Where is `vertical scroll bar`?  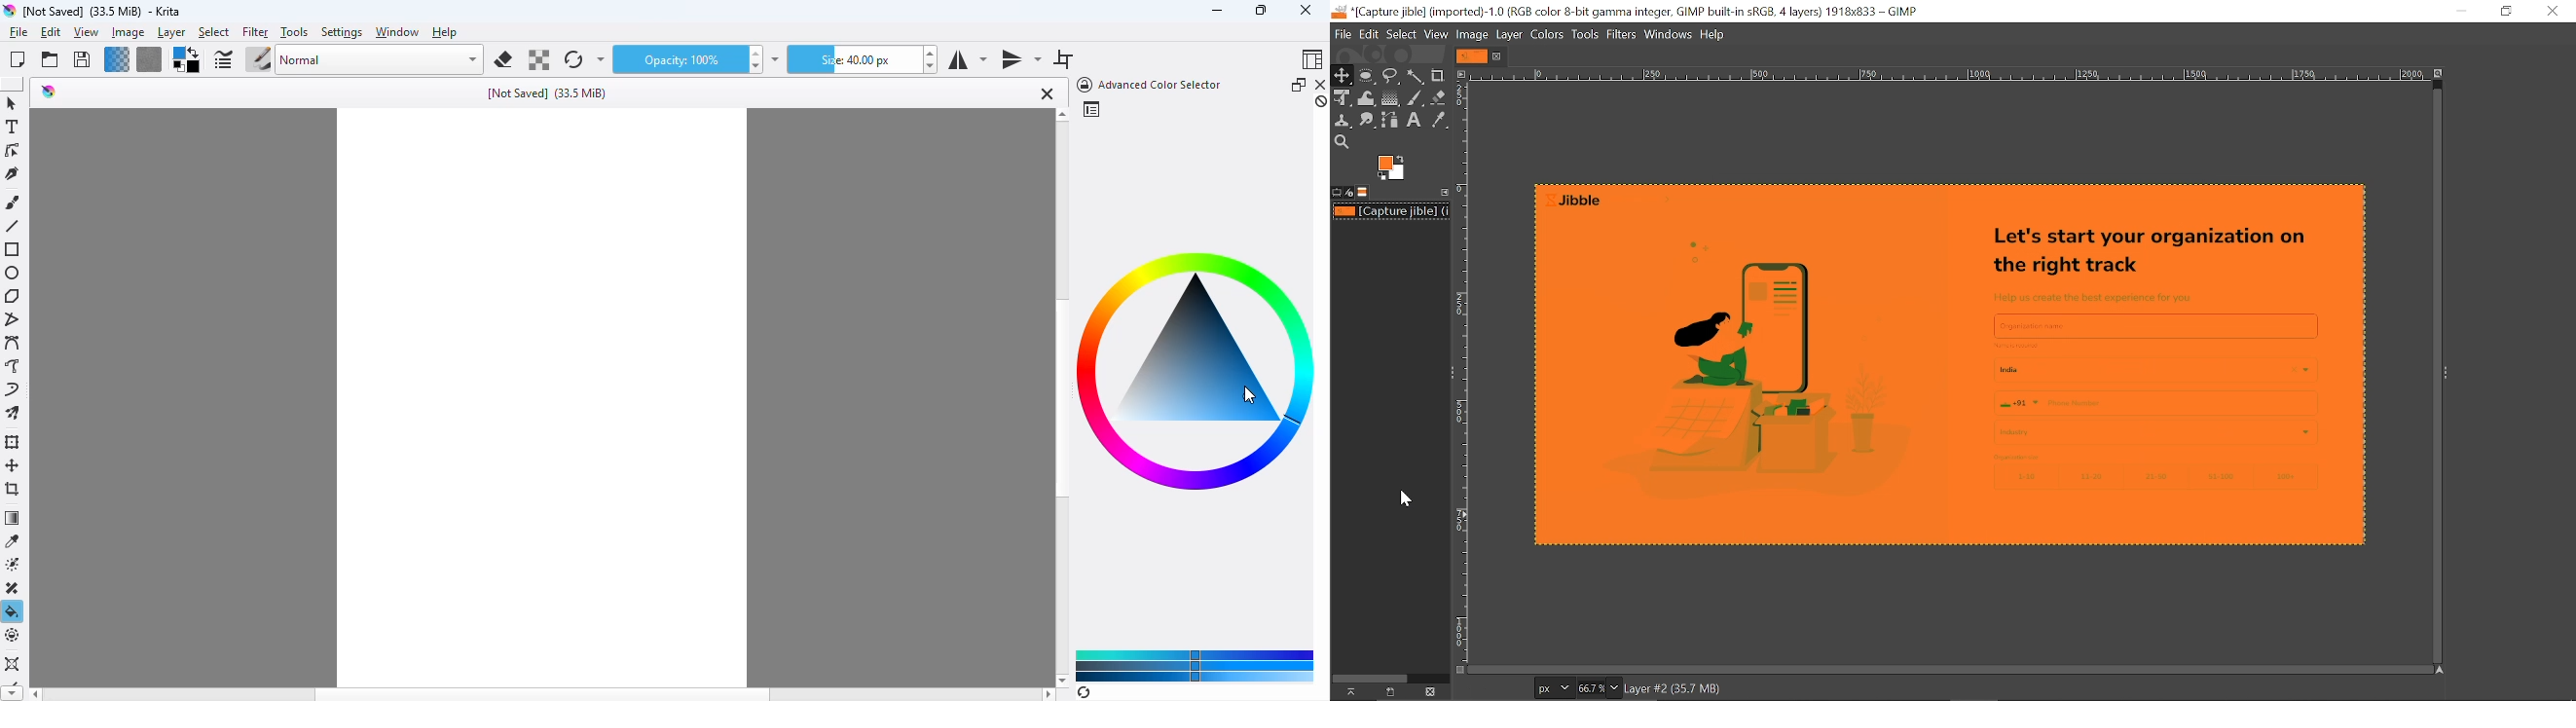
vertical scroll bar is located at coordinates (1060, 399).